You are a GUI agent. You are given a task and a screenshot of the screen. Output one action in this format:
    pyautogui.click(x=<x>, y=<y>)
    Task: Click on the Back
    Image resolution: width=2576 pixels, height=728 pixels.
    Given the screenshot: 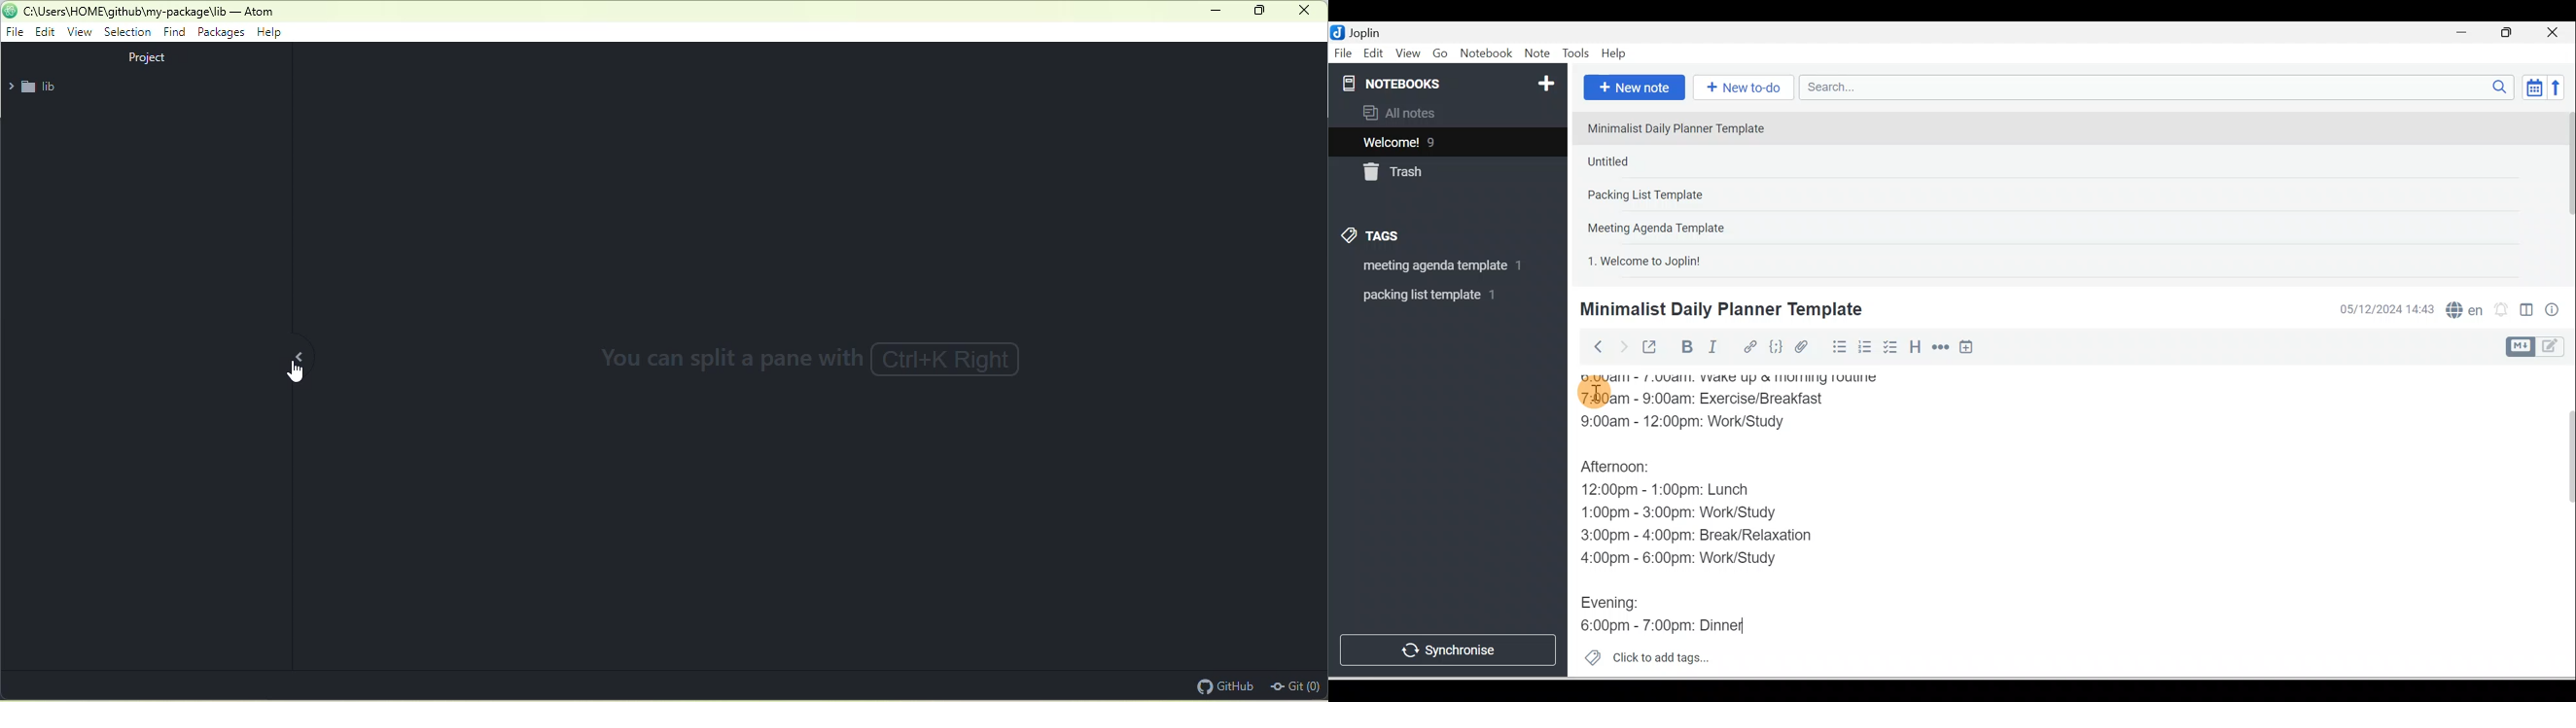 What is the action you would take?
    pyautogui.click(x=1592, y=346)
    